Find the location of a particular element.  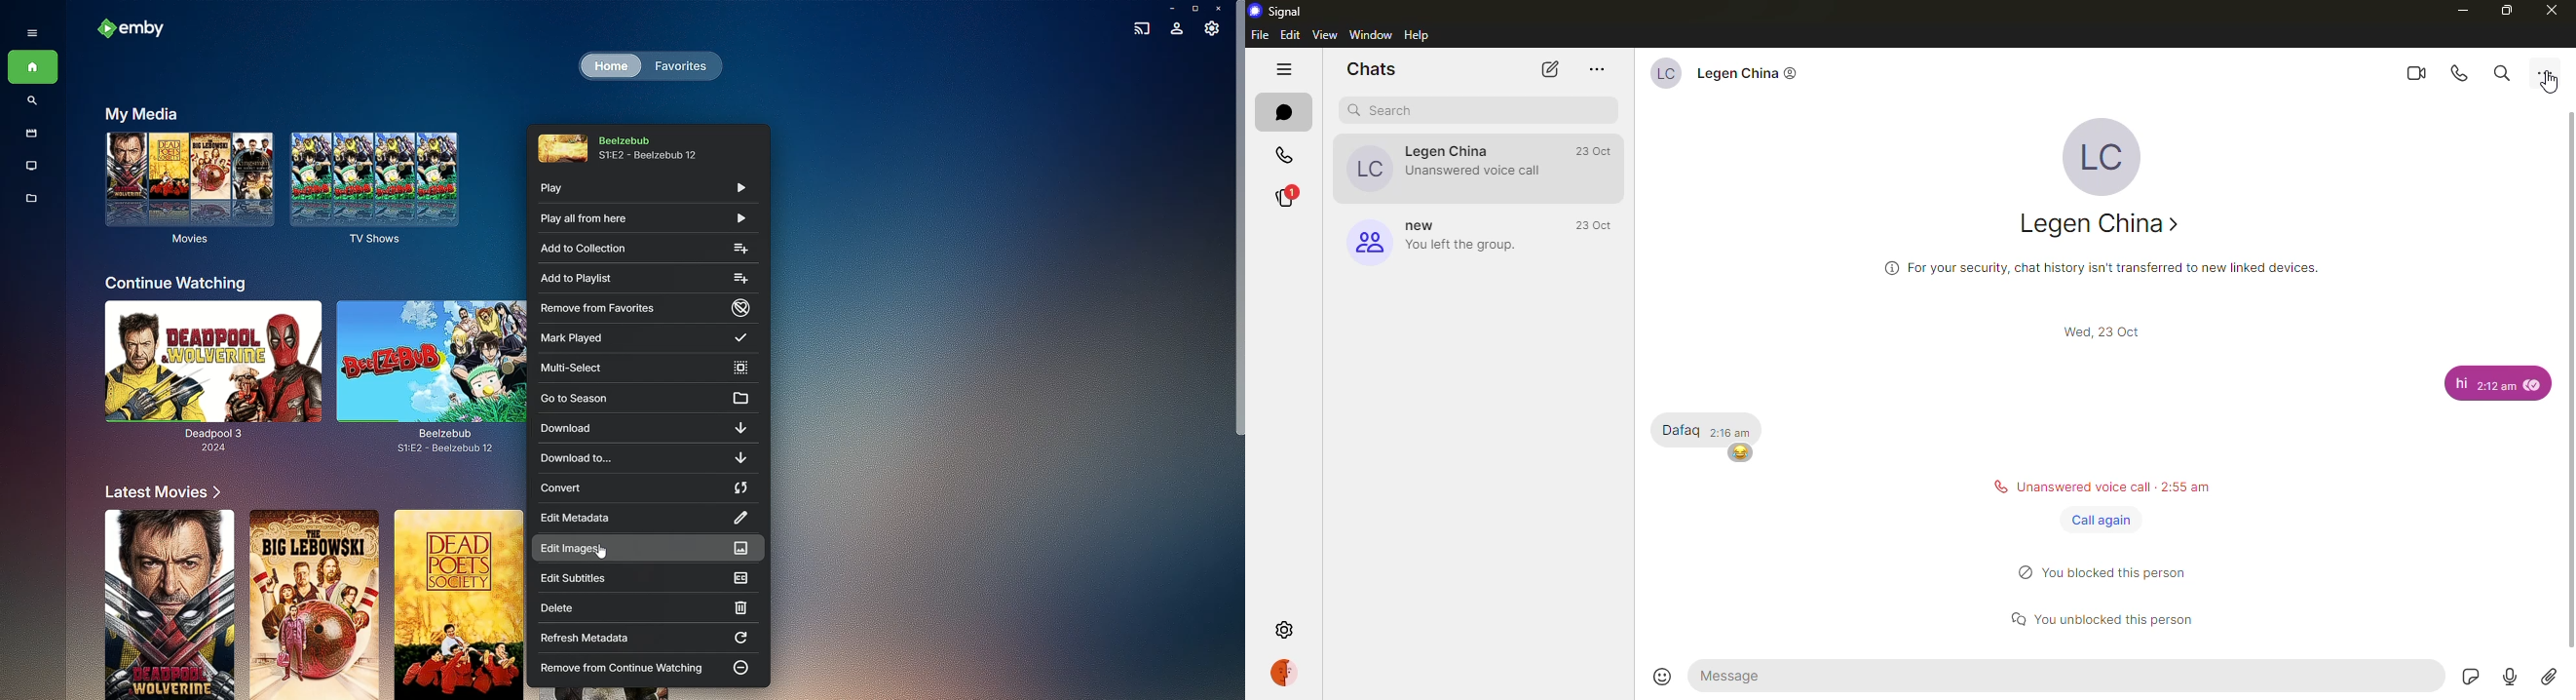

minimize is located at coordinates (2461, 10).